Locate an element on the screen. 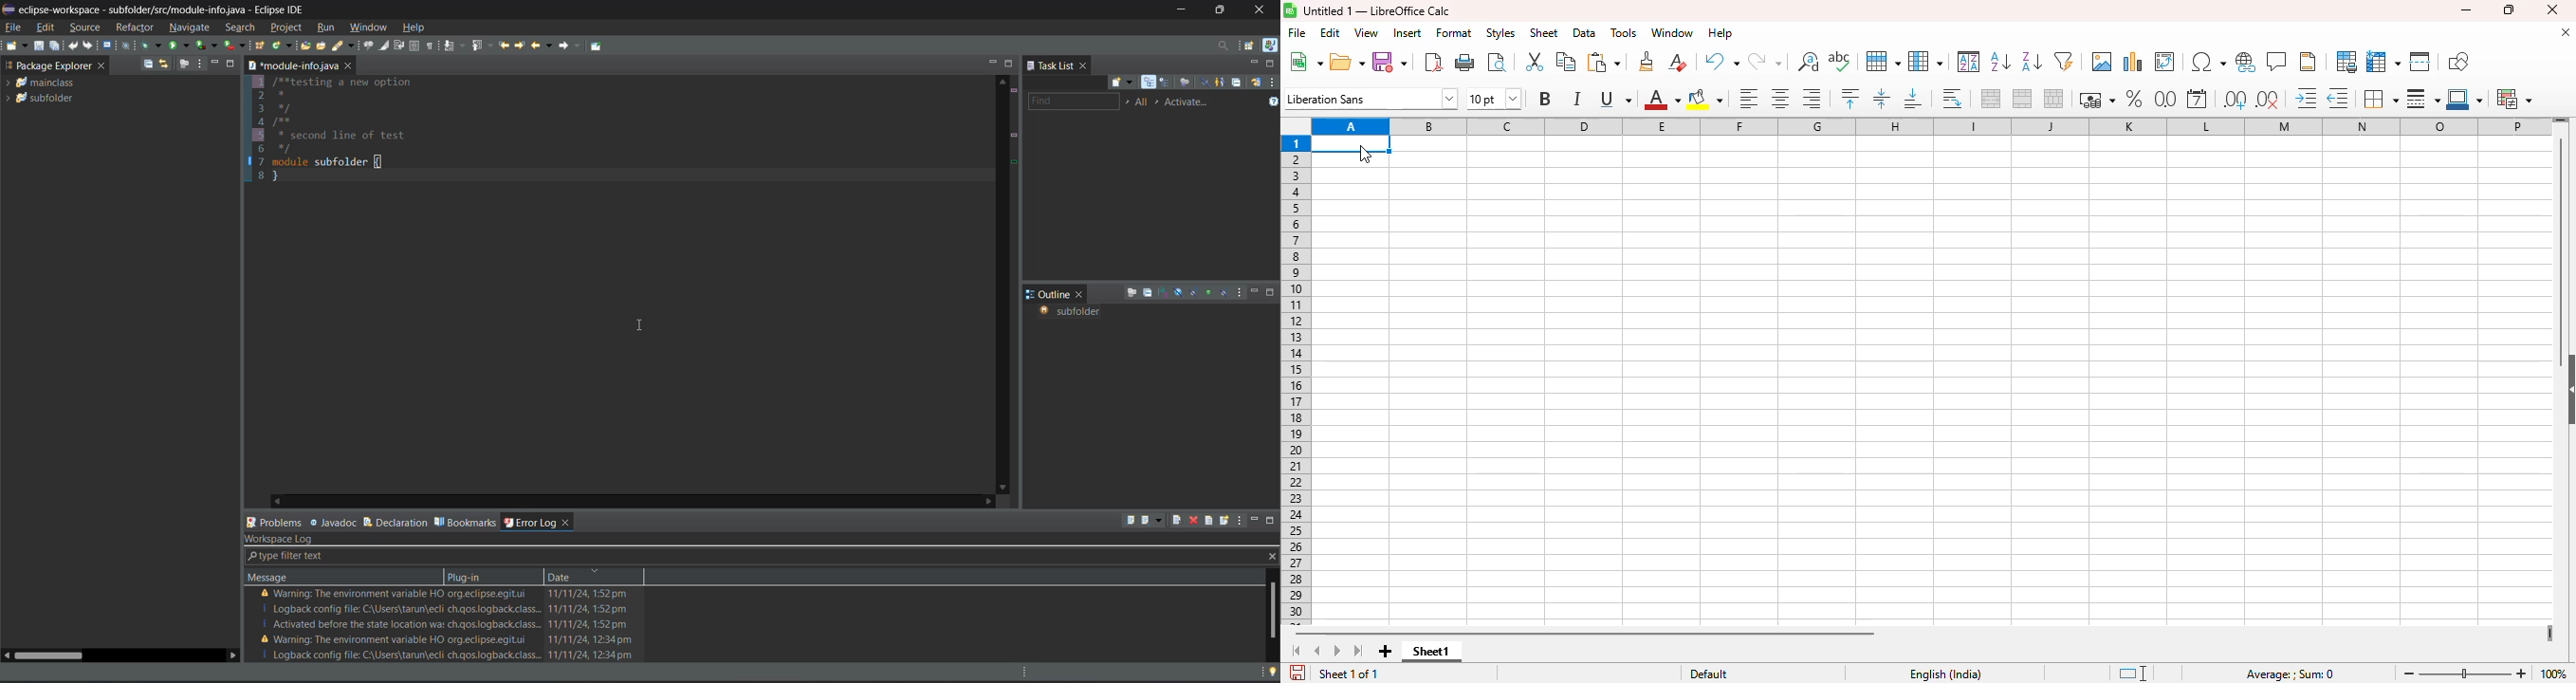 The width and height of the screenshot is (2576, 700). format as percent is located at coordinates (2133, 99).